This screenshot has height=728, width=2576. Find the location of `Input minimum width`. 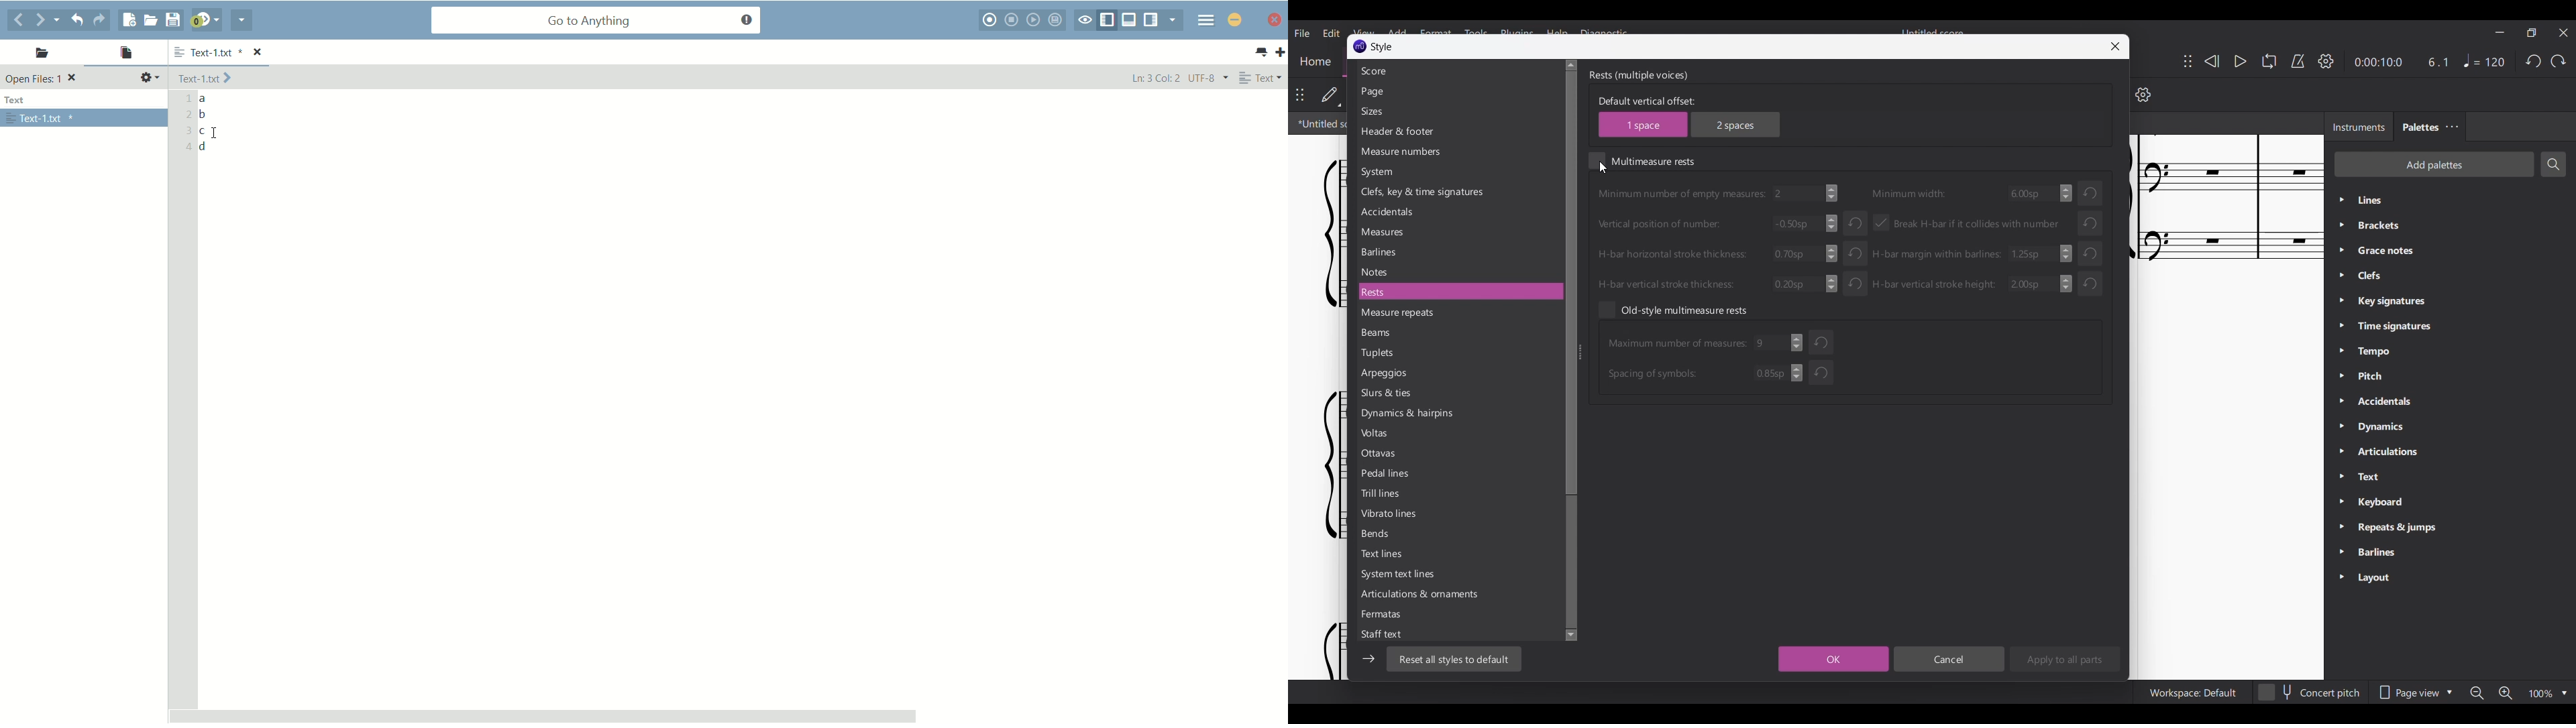

Input minimum width is located at coordinates (1964, 194).